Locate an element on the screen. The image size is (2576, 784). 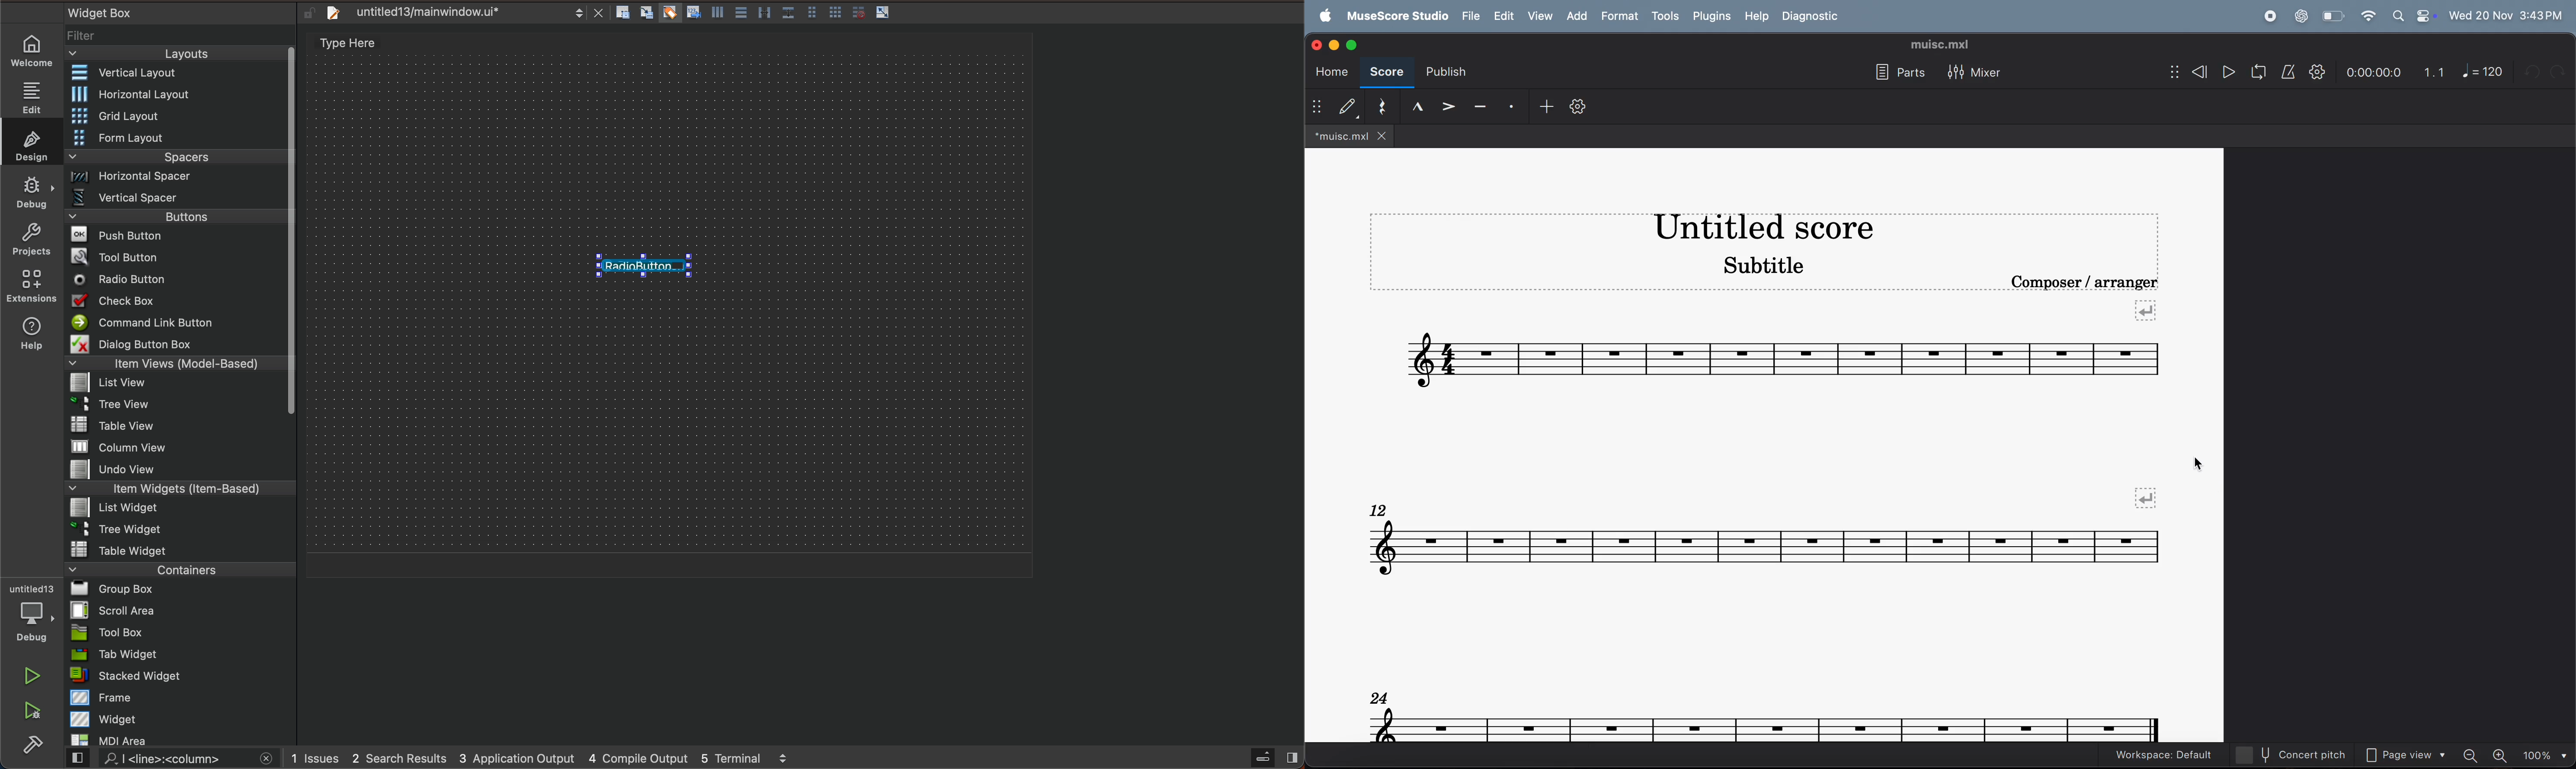
settings is located at coordinates (2314, 71).